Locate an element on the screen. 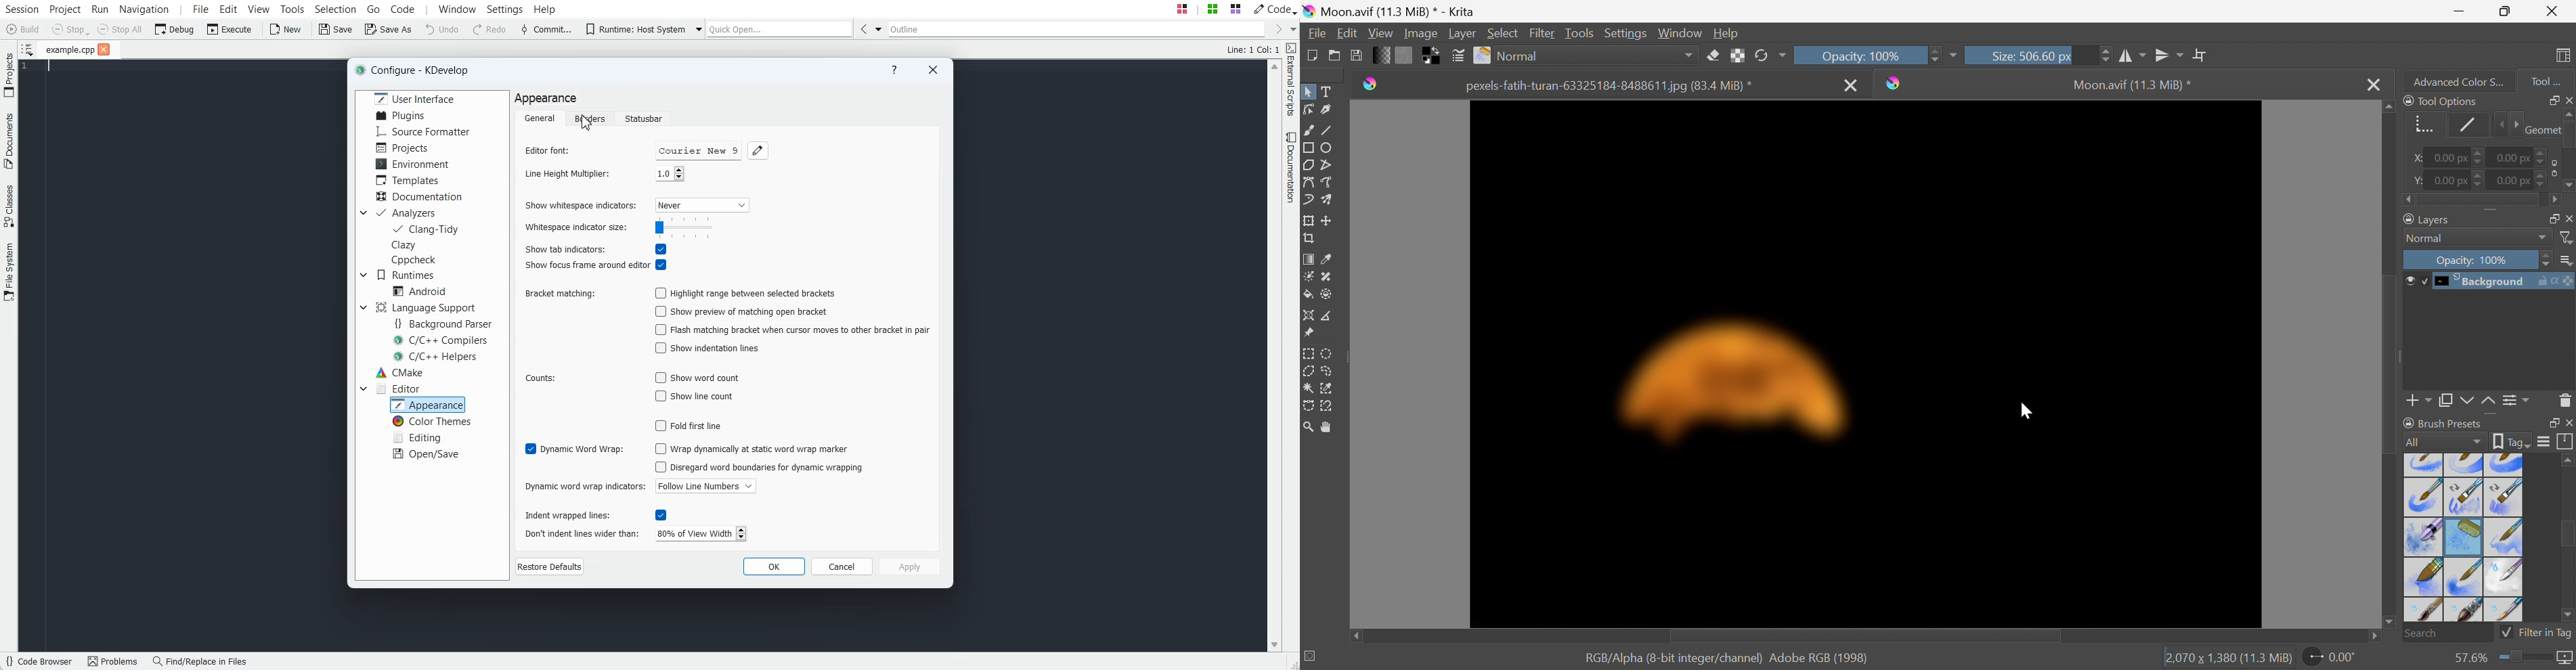 The width and height of the screenshot is (2576, 672). Help is located at coordinates (1725, 34).